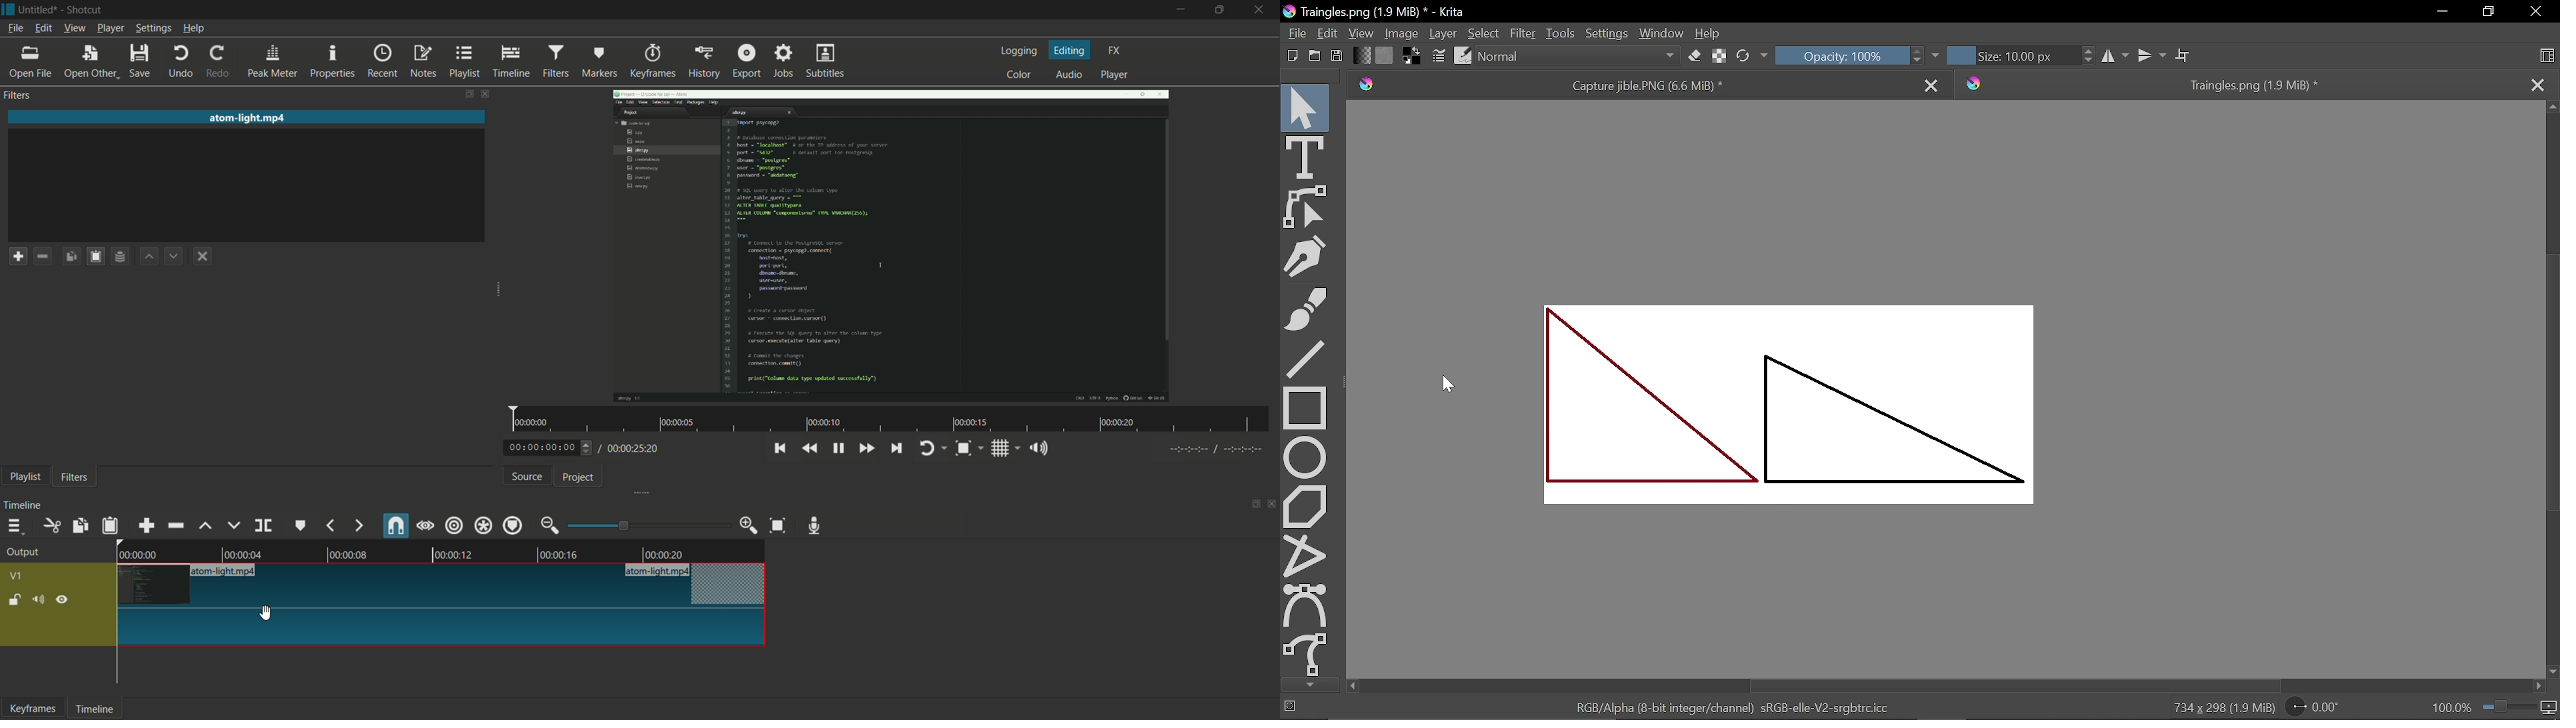 The width and height of the screenshot is (2576, 728). What do you see at coordinates (454, 525) in the screenshot?
I see `ripple` at bounding box center [454, 525].